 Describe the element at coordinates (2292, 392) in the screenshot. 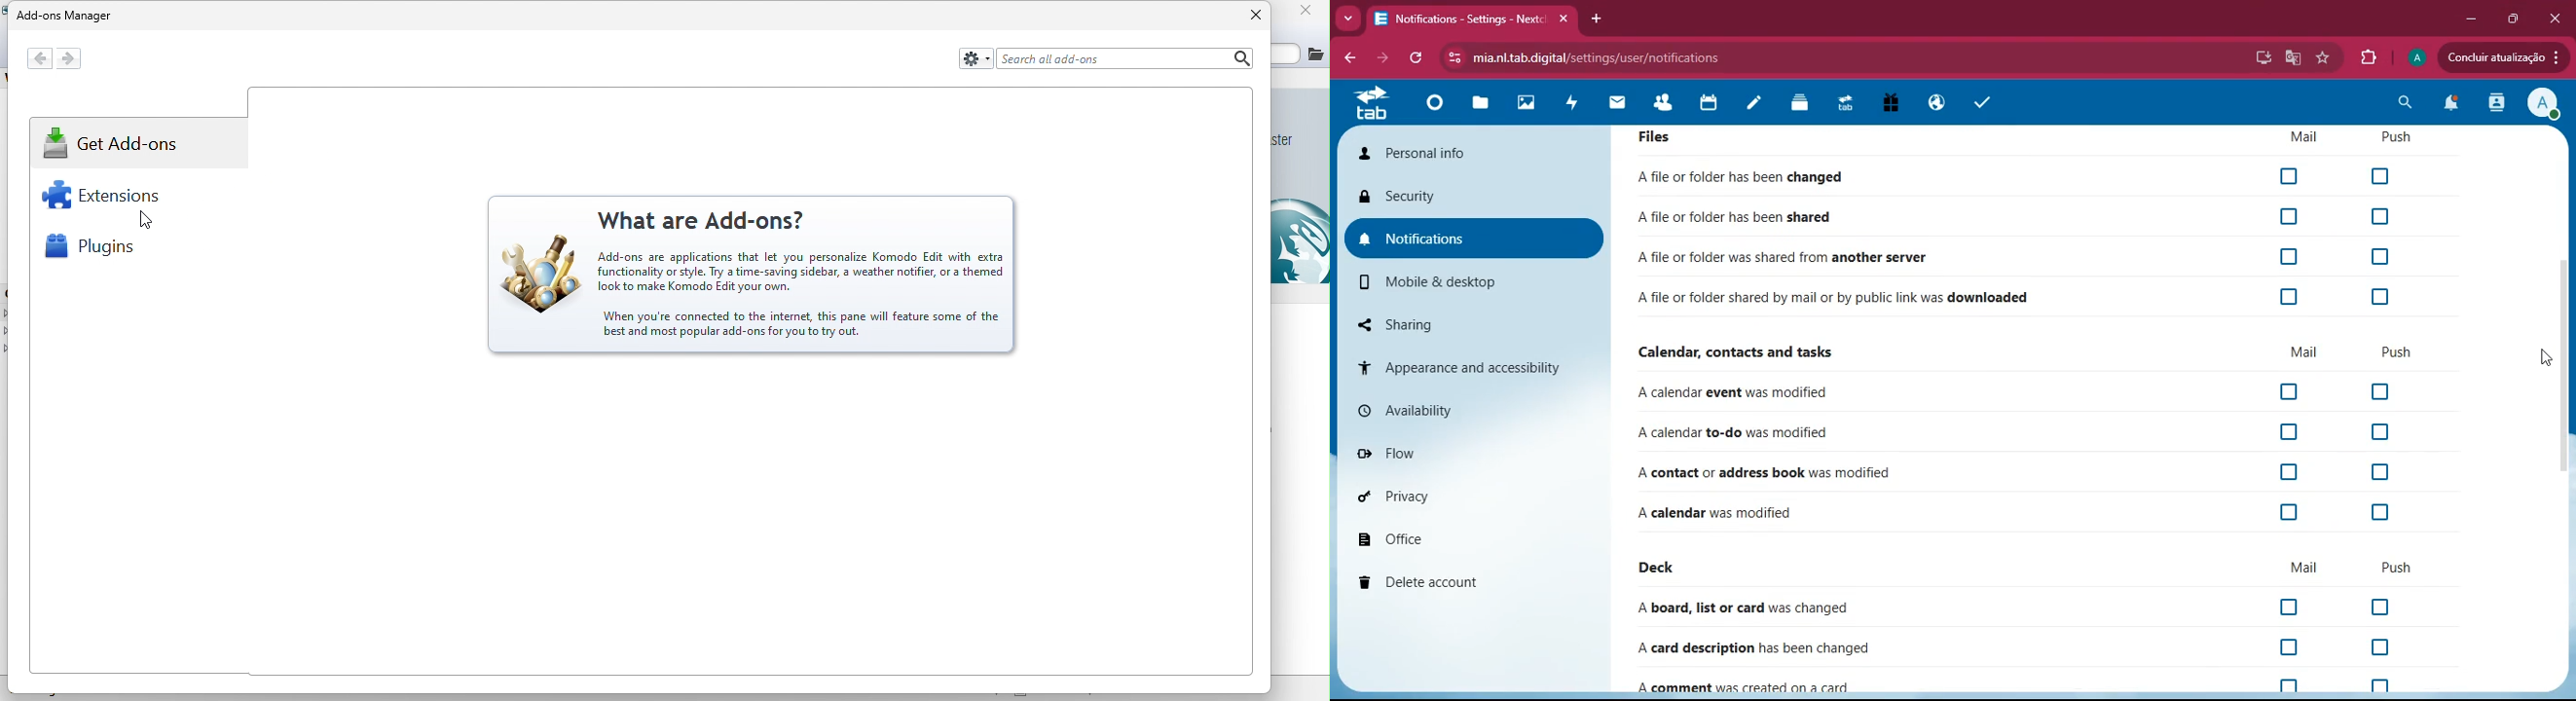

I see `off` at that location.